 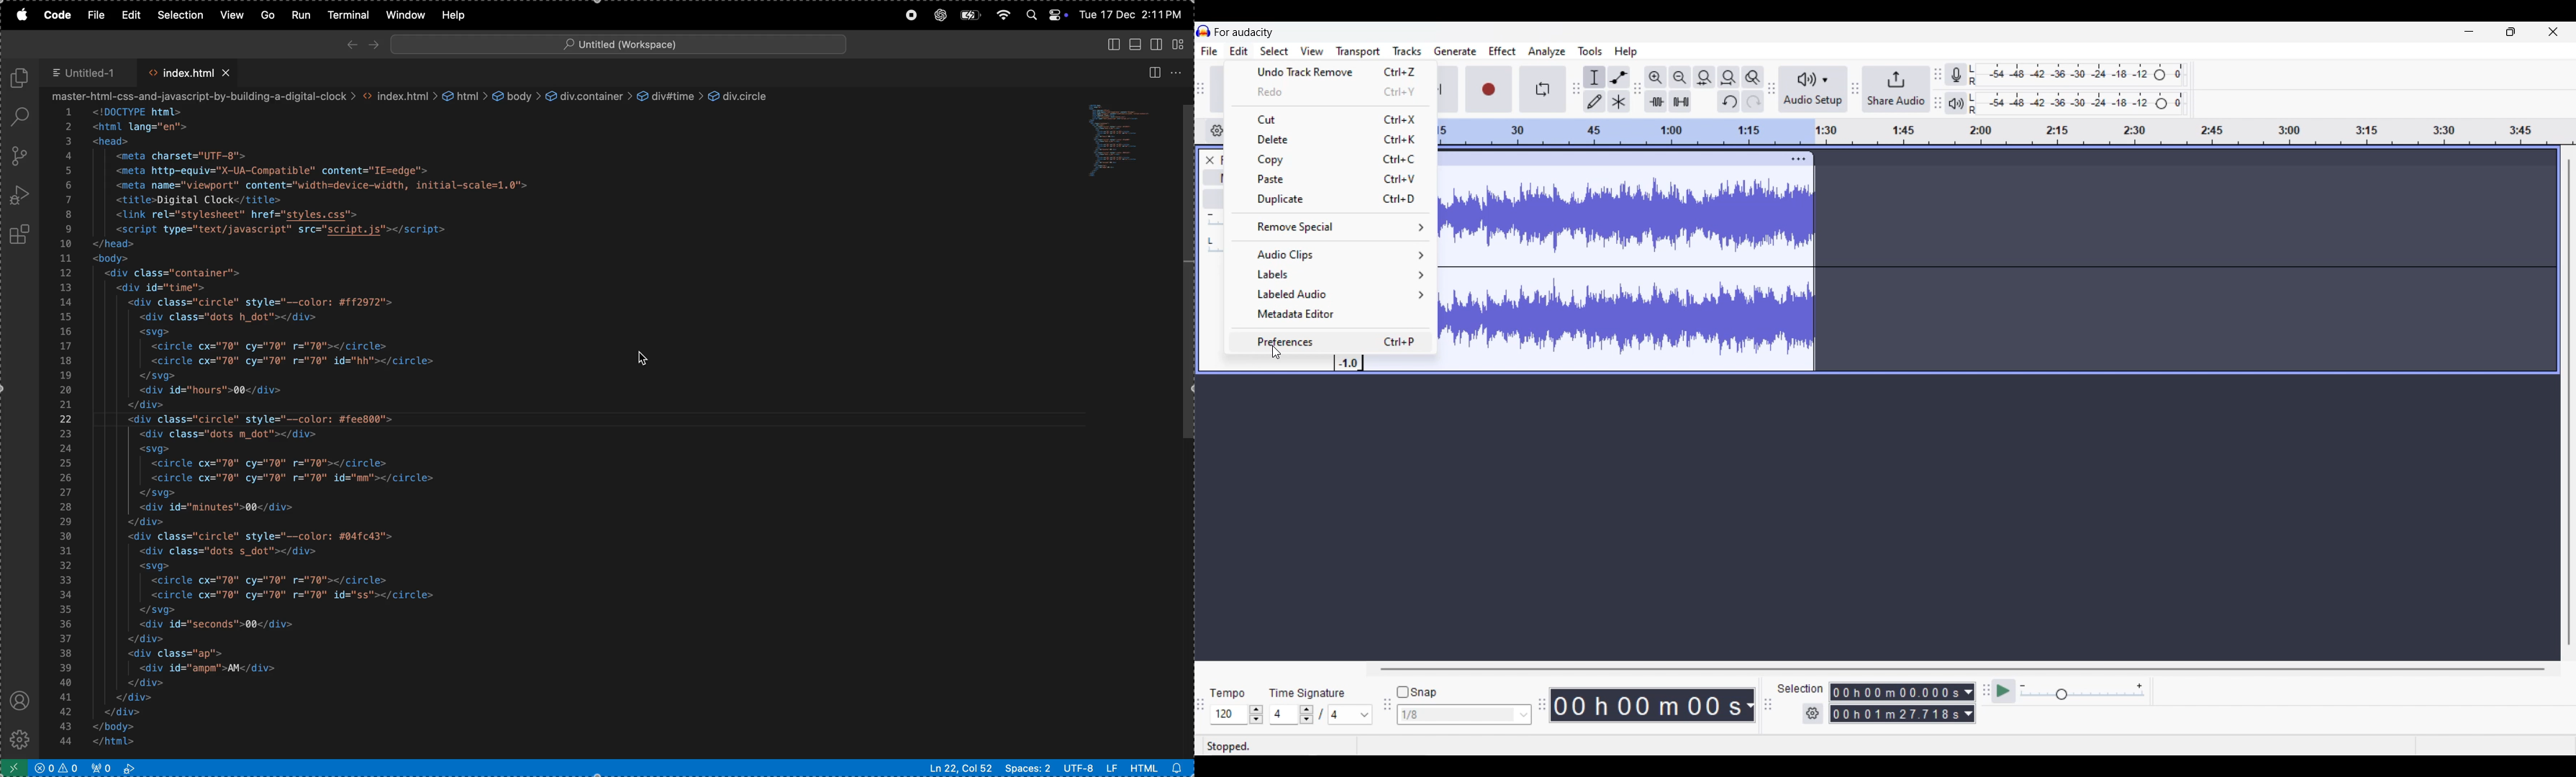 What do you see at coordinates (1332, 314) in the screenshot?
I see `Metadata editor` at bounding box center [1332, 314].